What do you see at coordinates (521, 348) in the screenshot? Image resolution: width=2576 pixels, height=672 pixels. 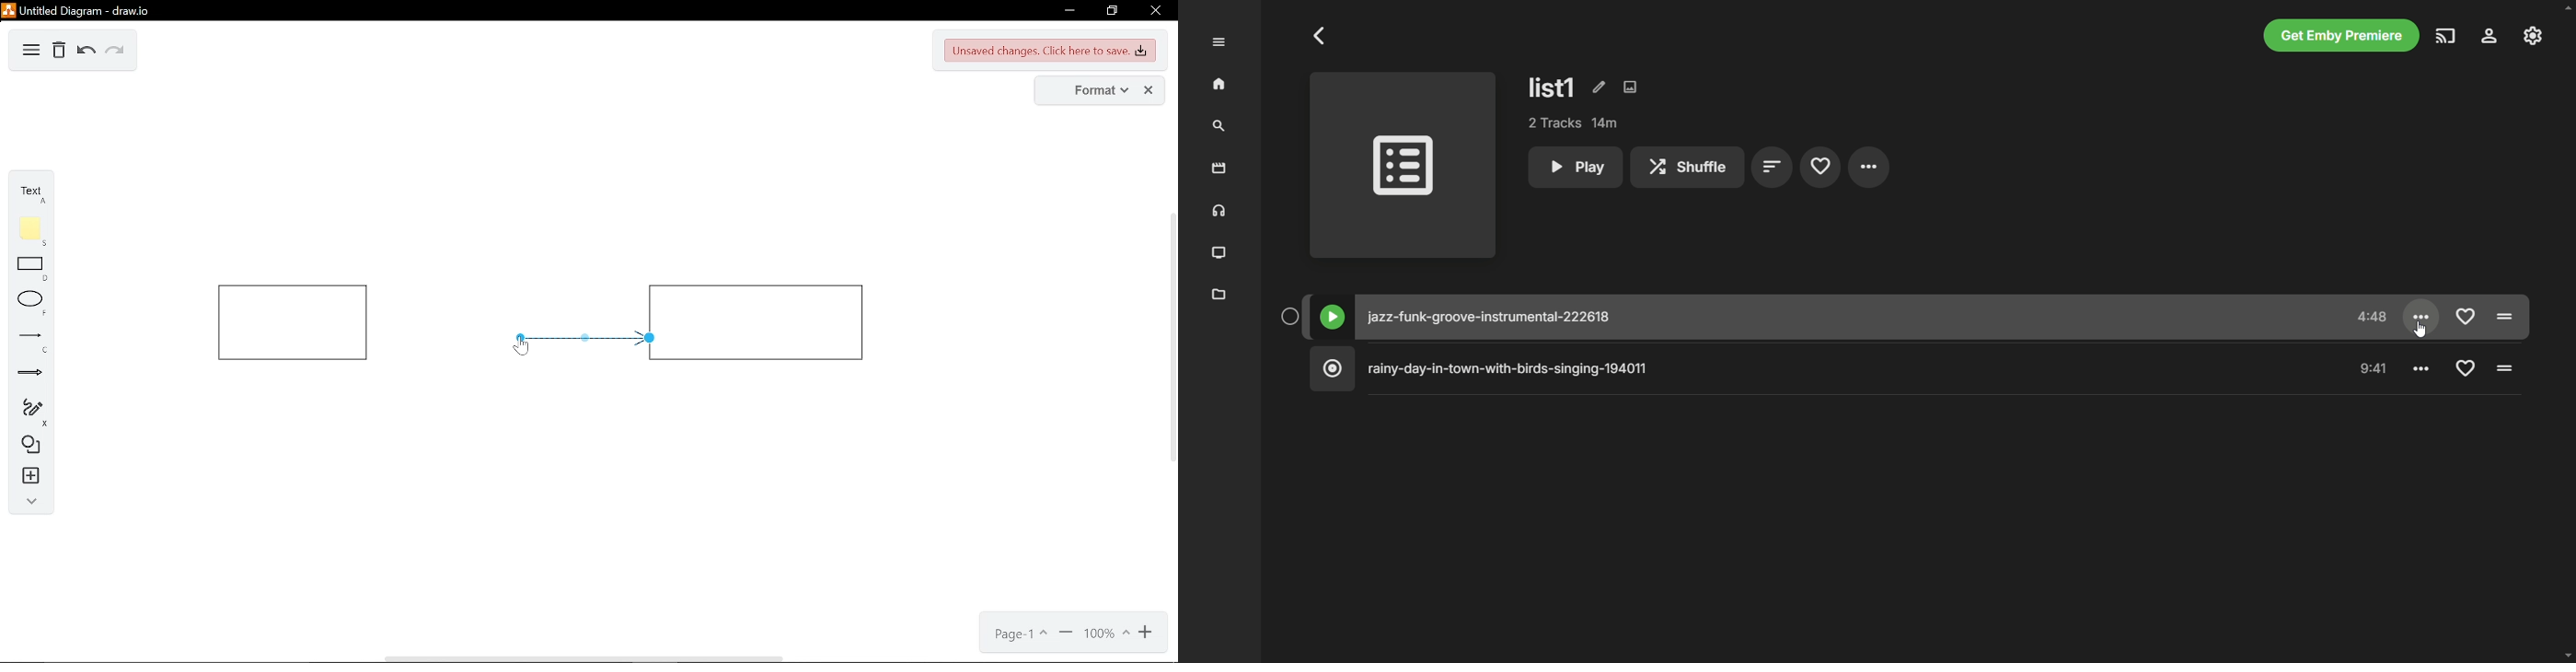 I see `cursor` at bounding box center [521, 348].